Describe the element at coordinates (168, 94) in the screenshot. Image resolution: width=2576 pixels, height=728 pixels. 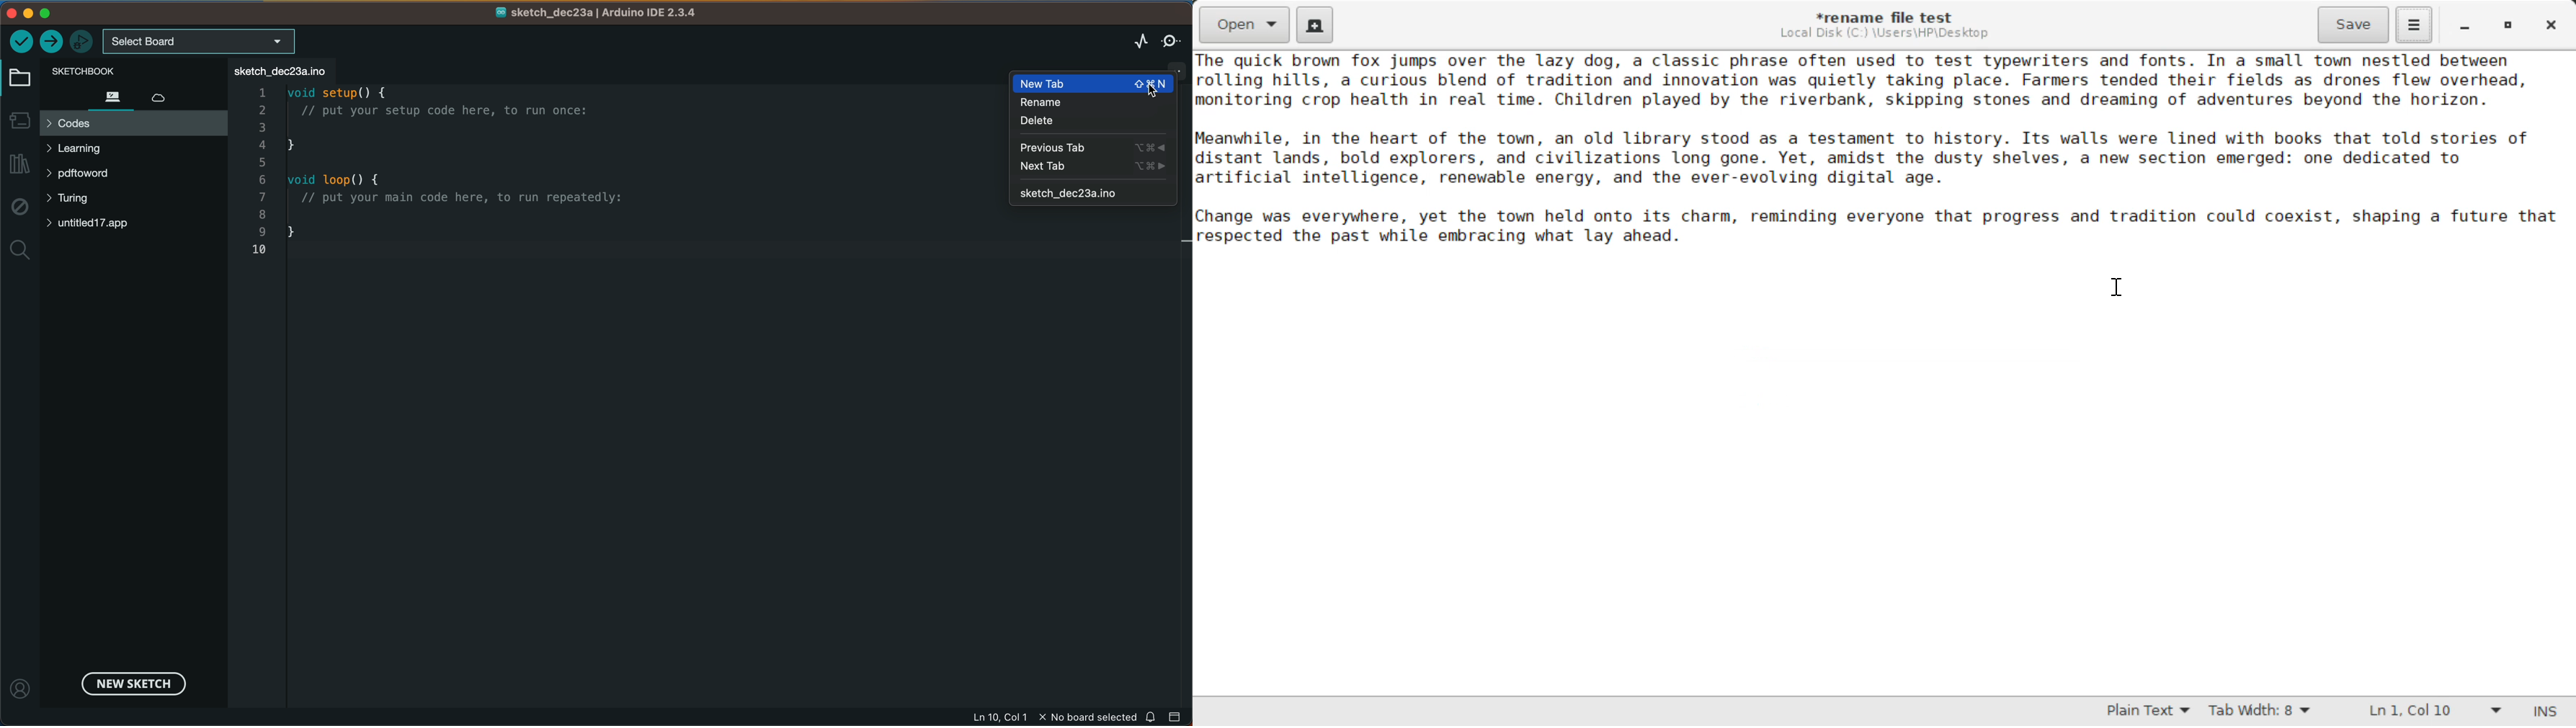
I see `cloud` at that location.